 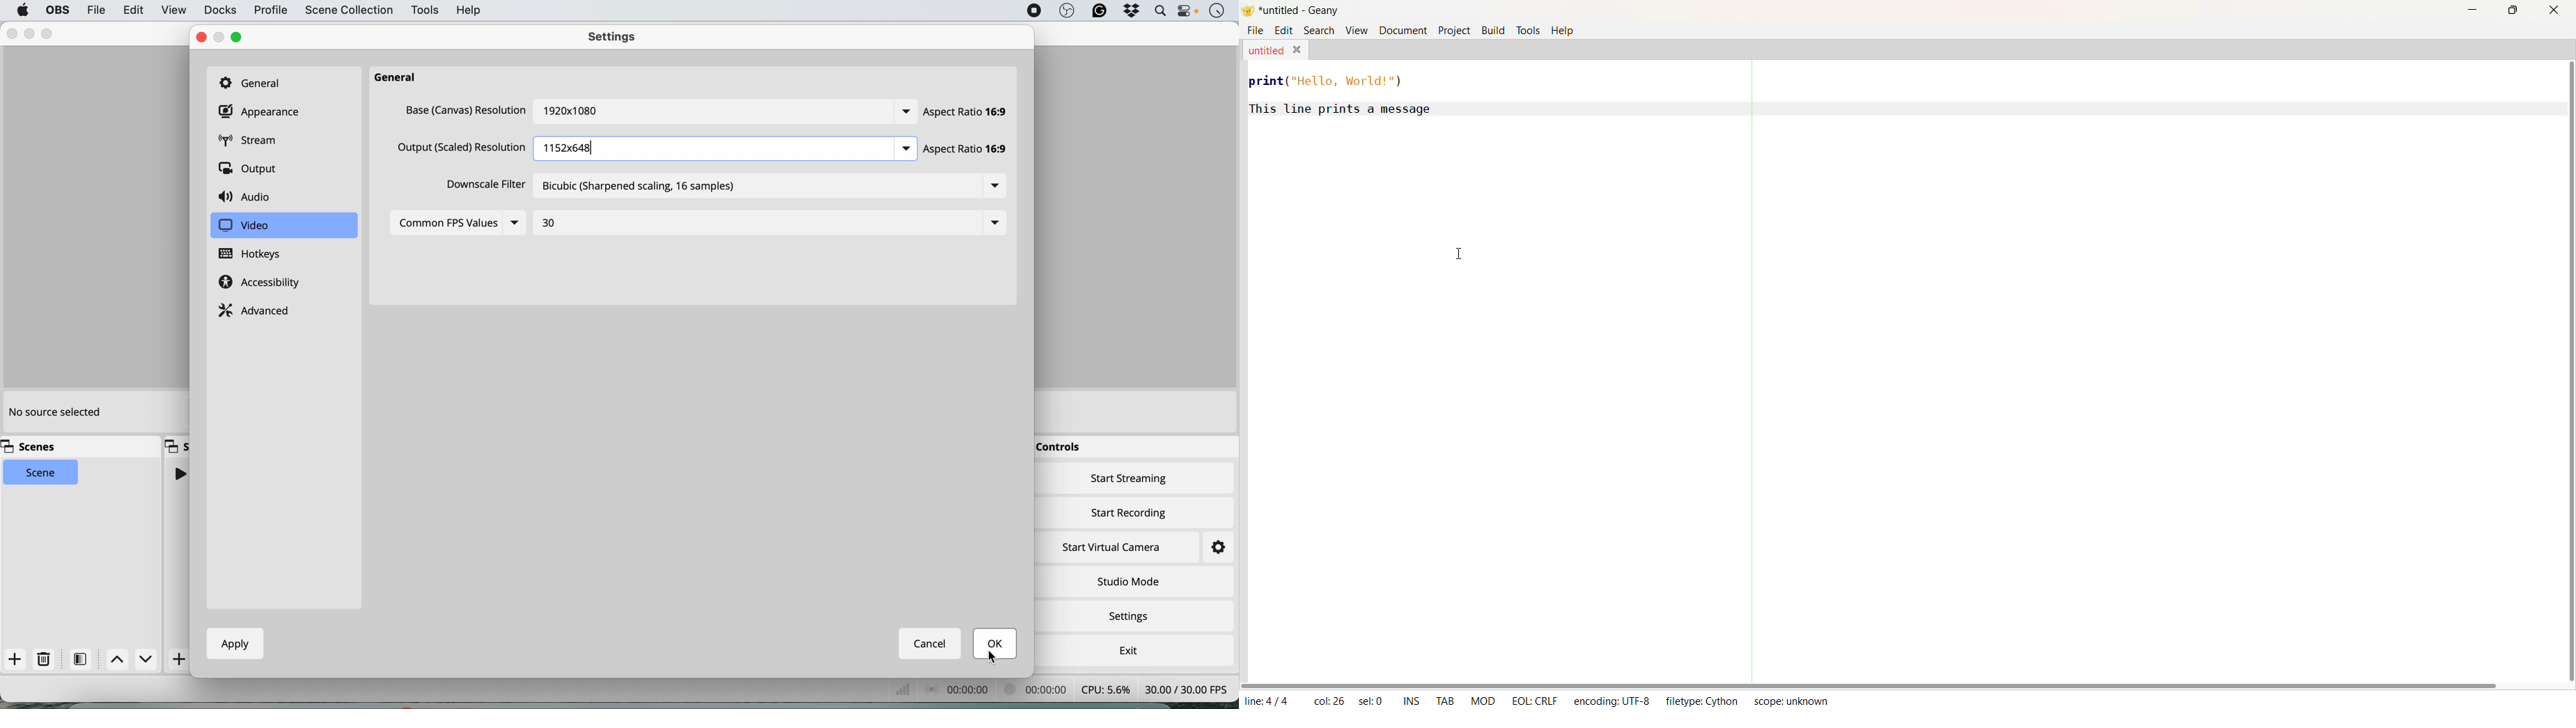 I want to click on list, so click(x=995, y=187).